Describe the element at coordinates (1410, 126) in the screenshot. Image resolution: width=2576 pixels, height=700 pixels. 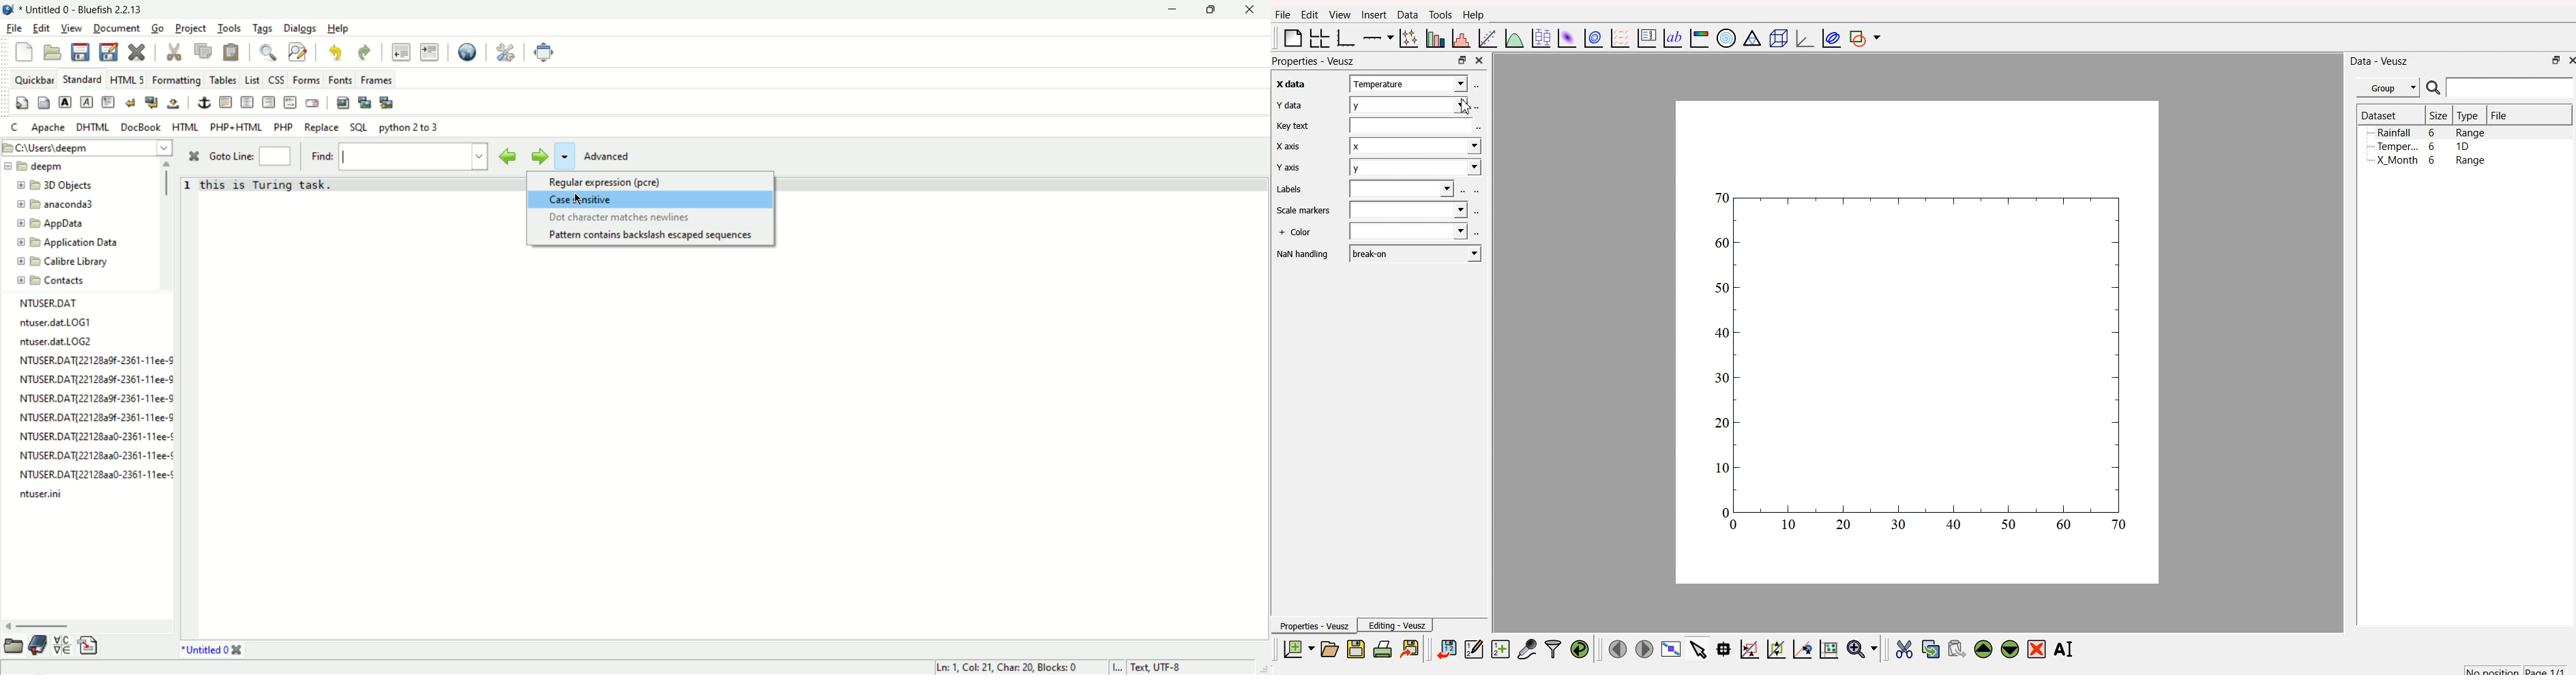
I see `feild` at that location.